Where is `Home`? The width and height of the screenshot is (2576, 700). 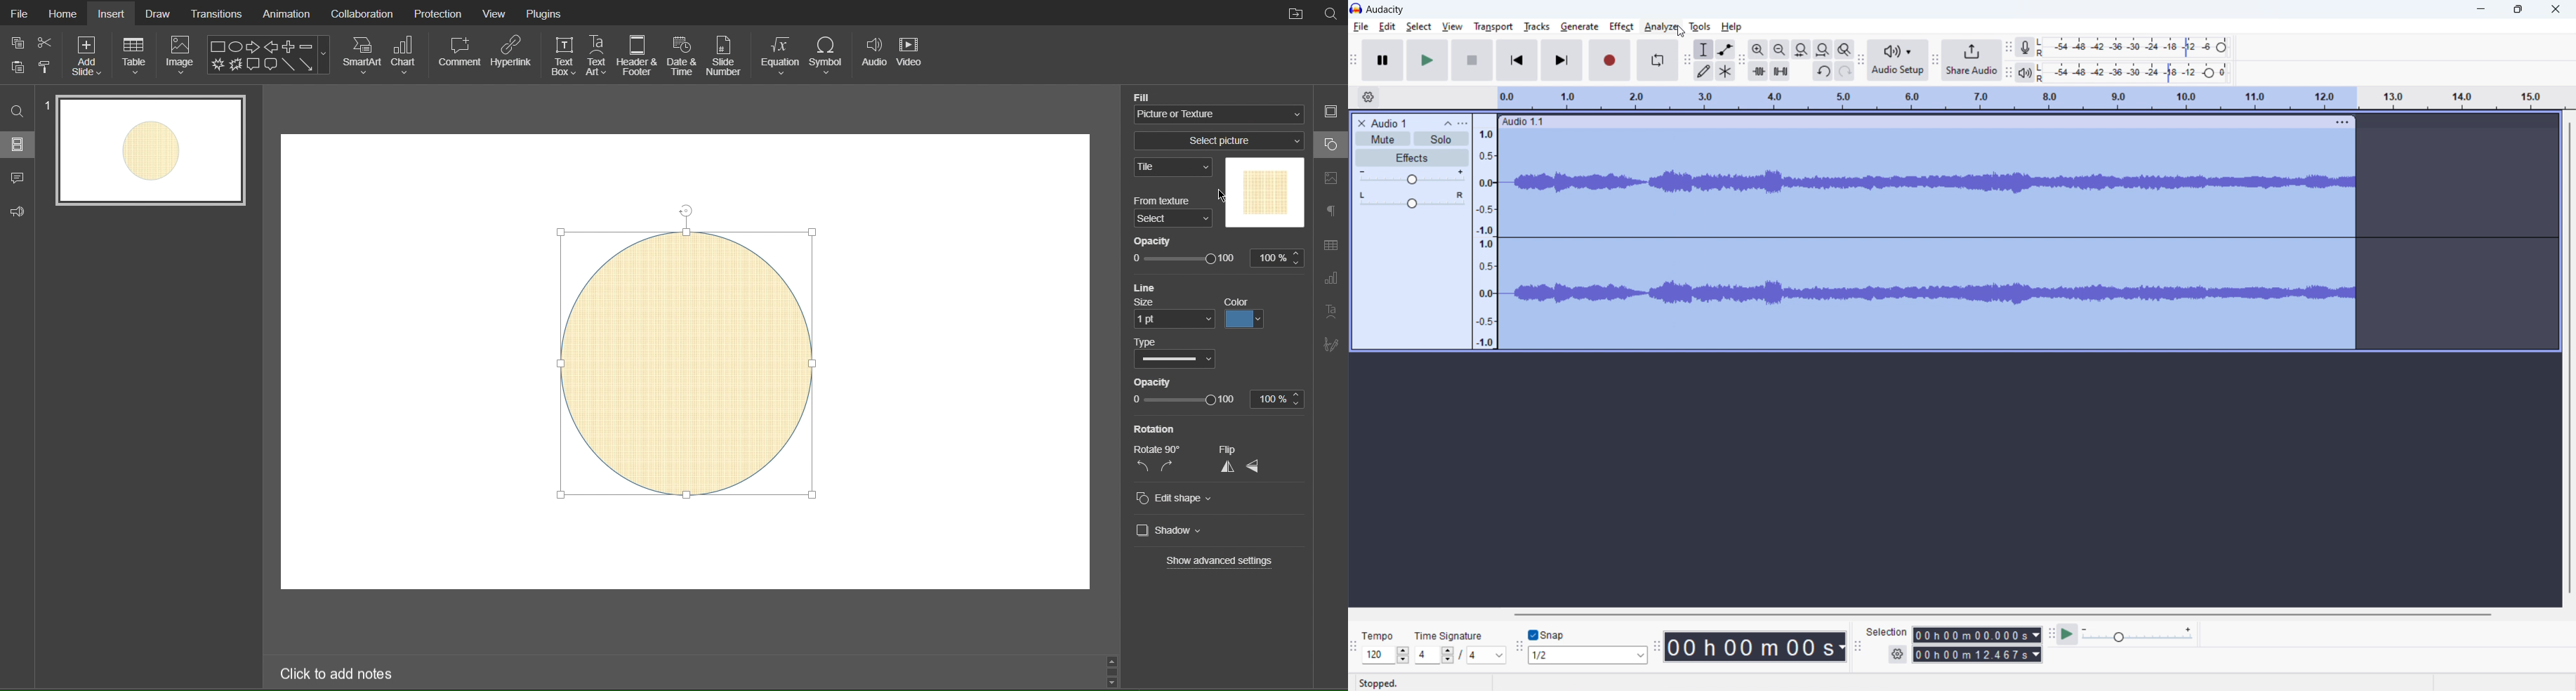
Home is located at coordinates (62, 13).